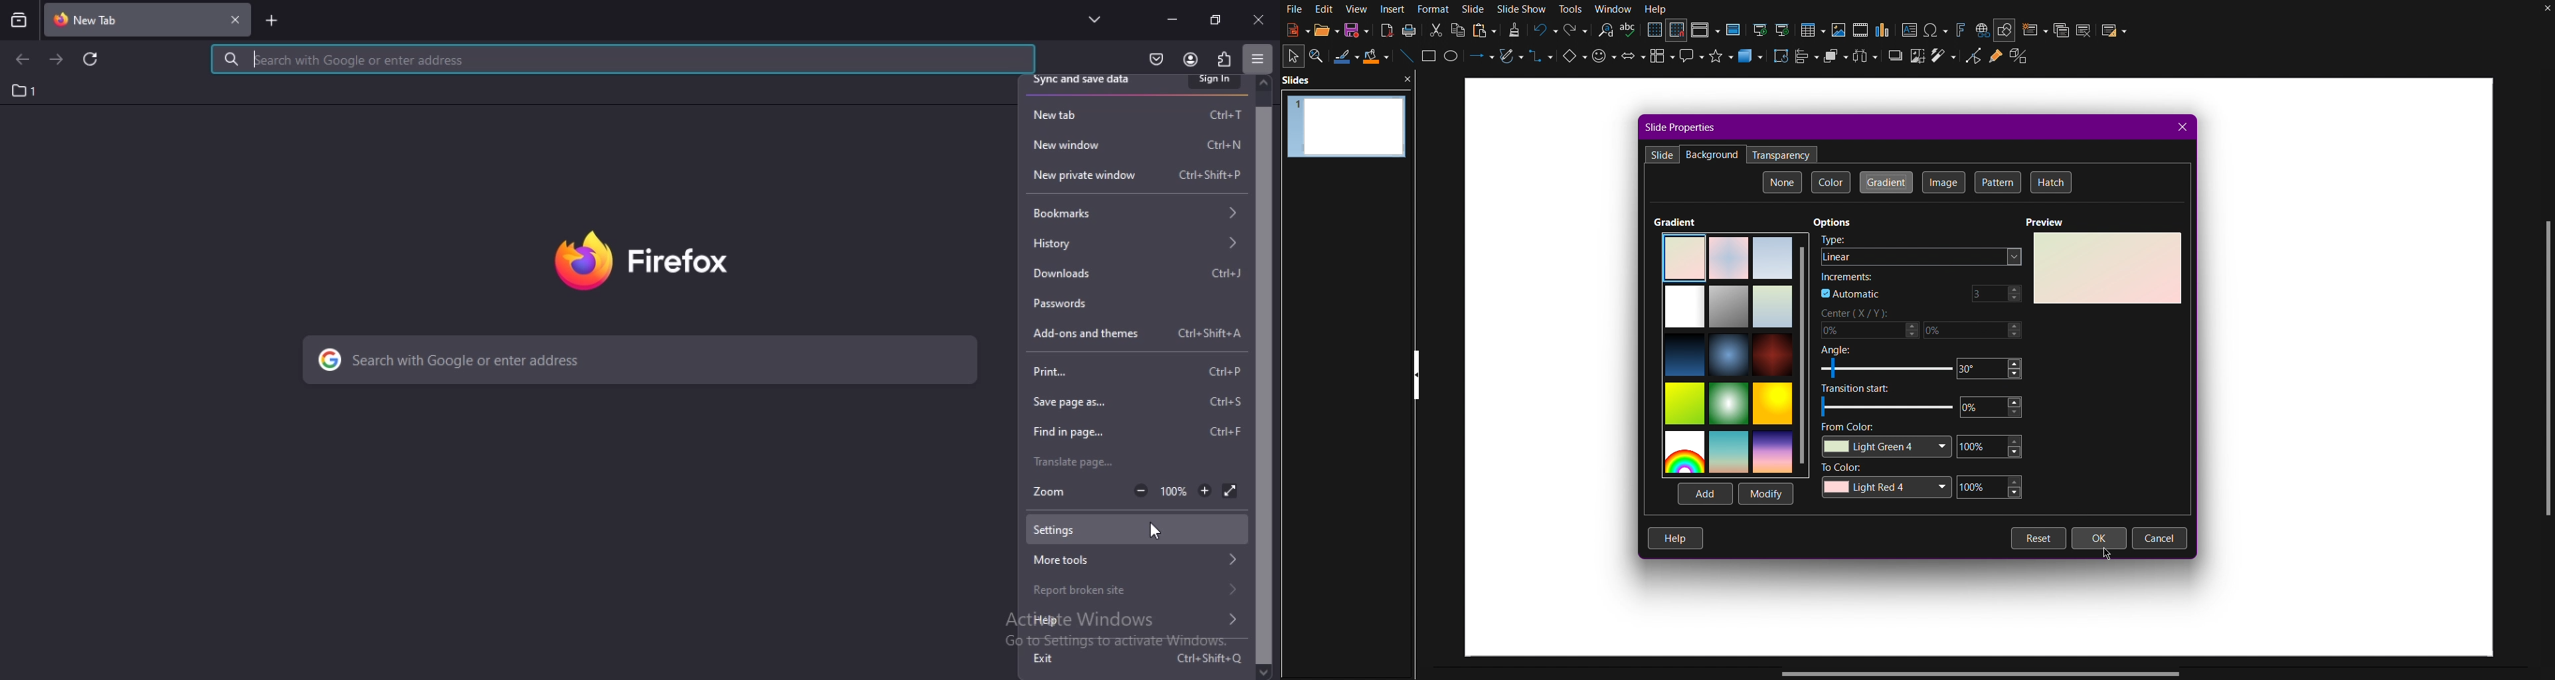 The image size is (2576, 700). Describe the element at coordinates (1475, 9) in the screenshot. I see `Slide` at that location.